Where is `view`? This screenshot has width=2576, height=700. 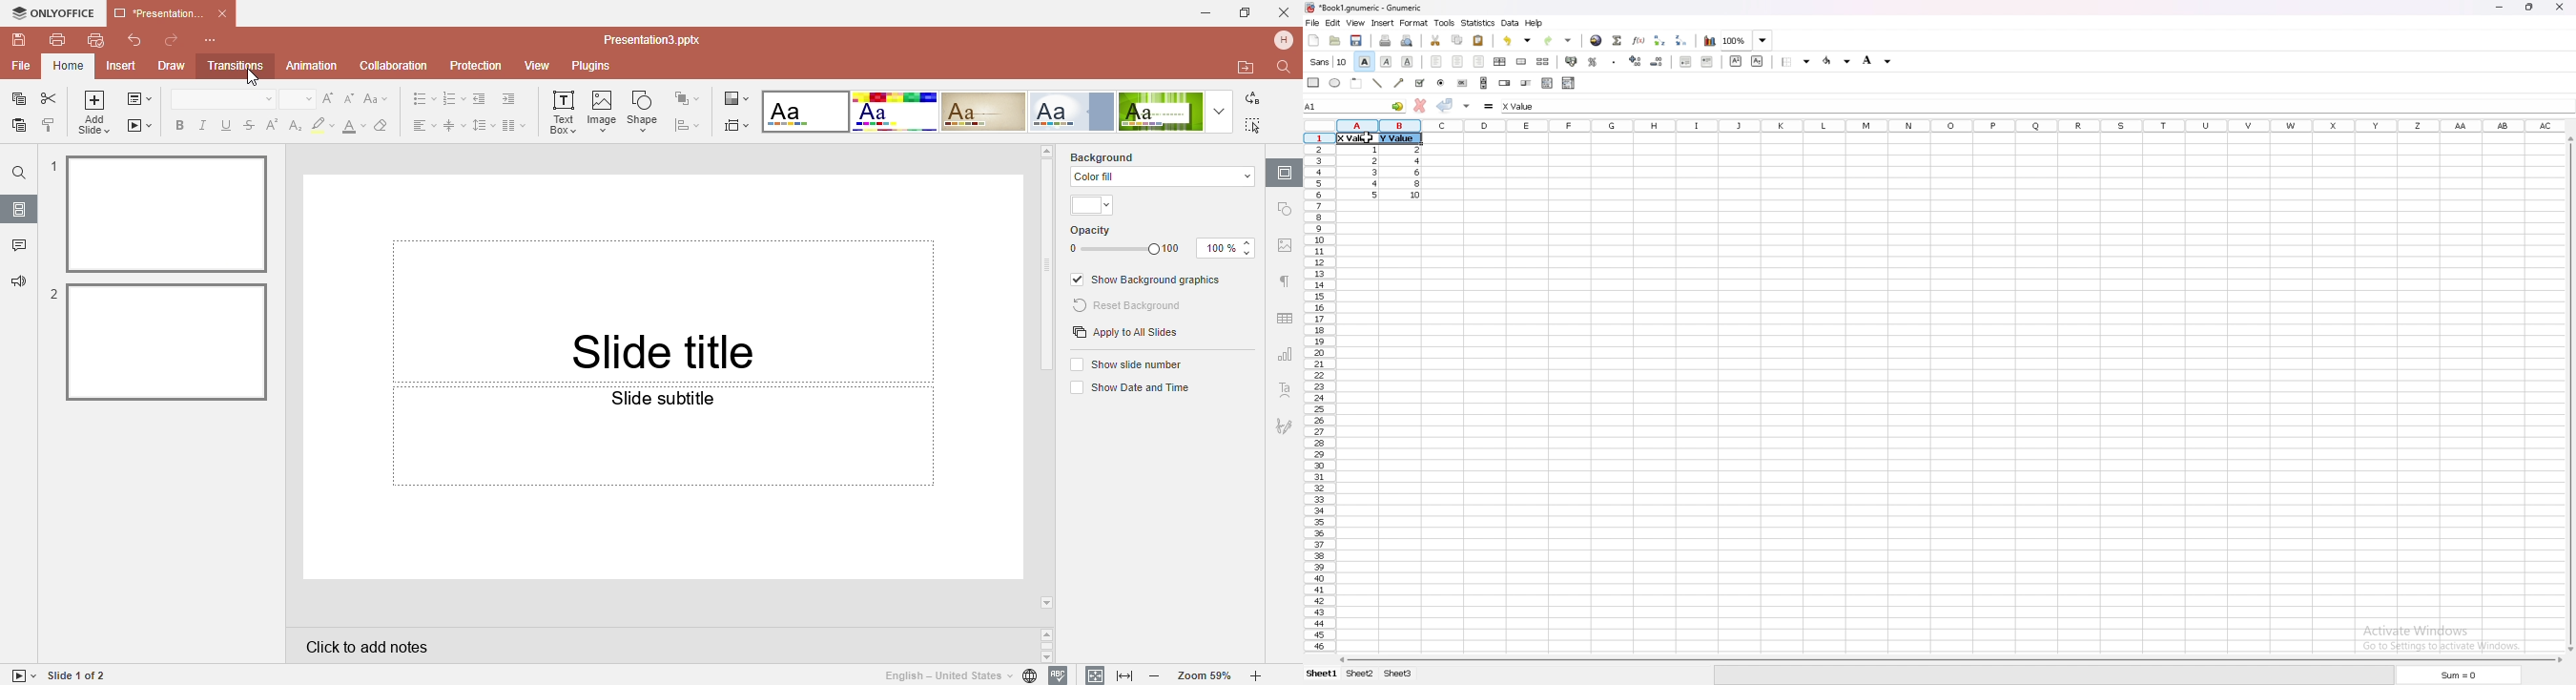
view is located at coordinates (1355, 23).